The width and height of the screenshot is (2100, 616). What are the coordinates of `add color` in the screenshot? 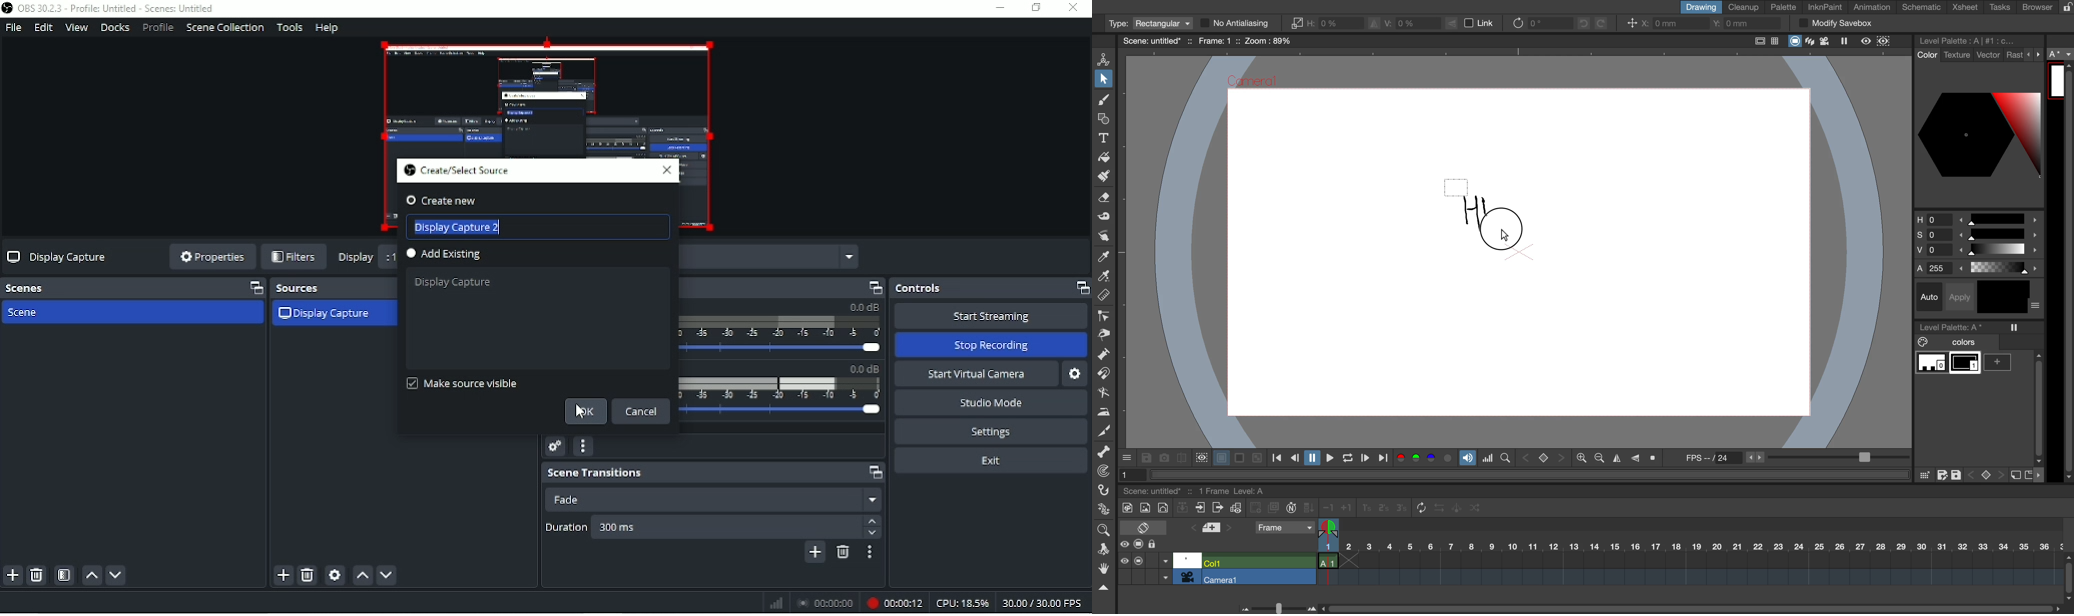 It's located at (2001, 362).